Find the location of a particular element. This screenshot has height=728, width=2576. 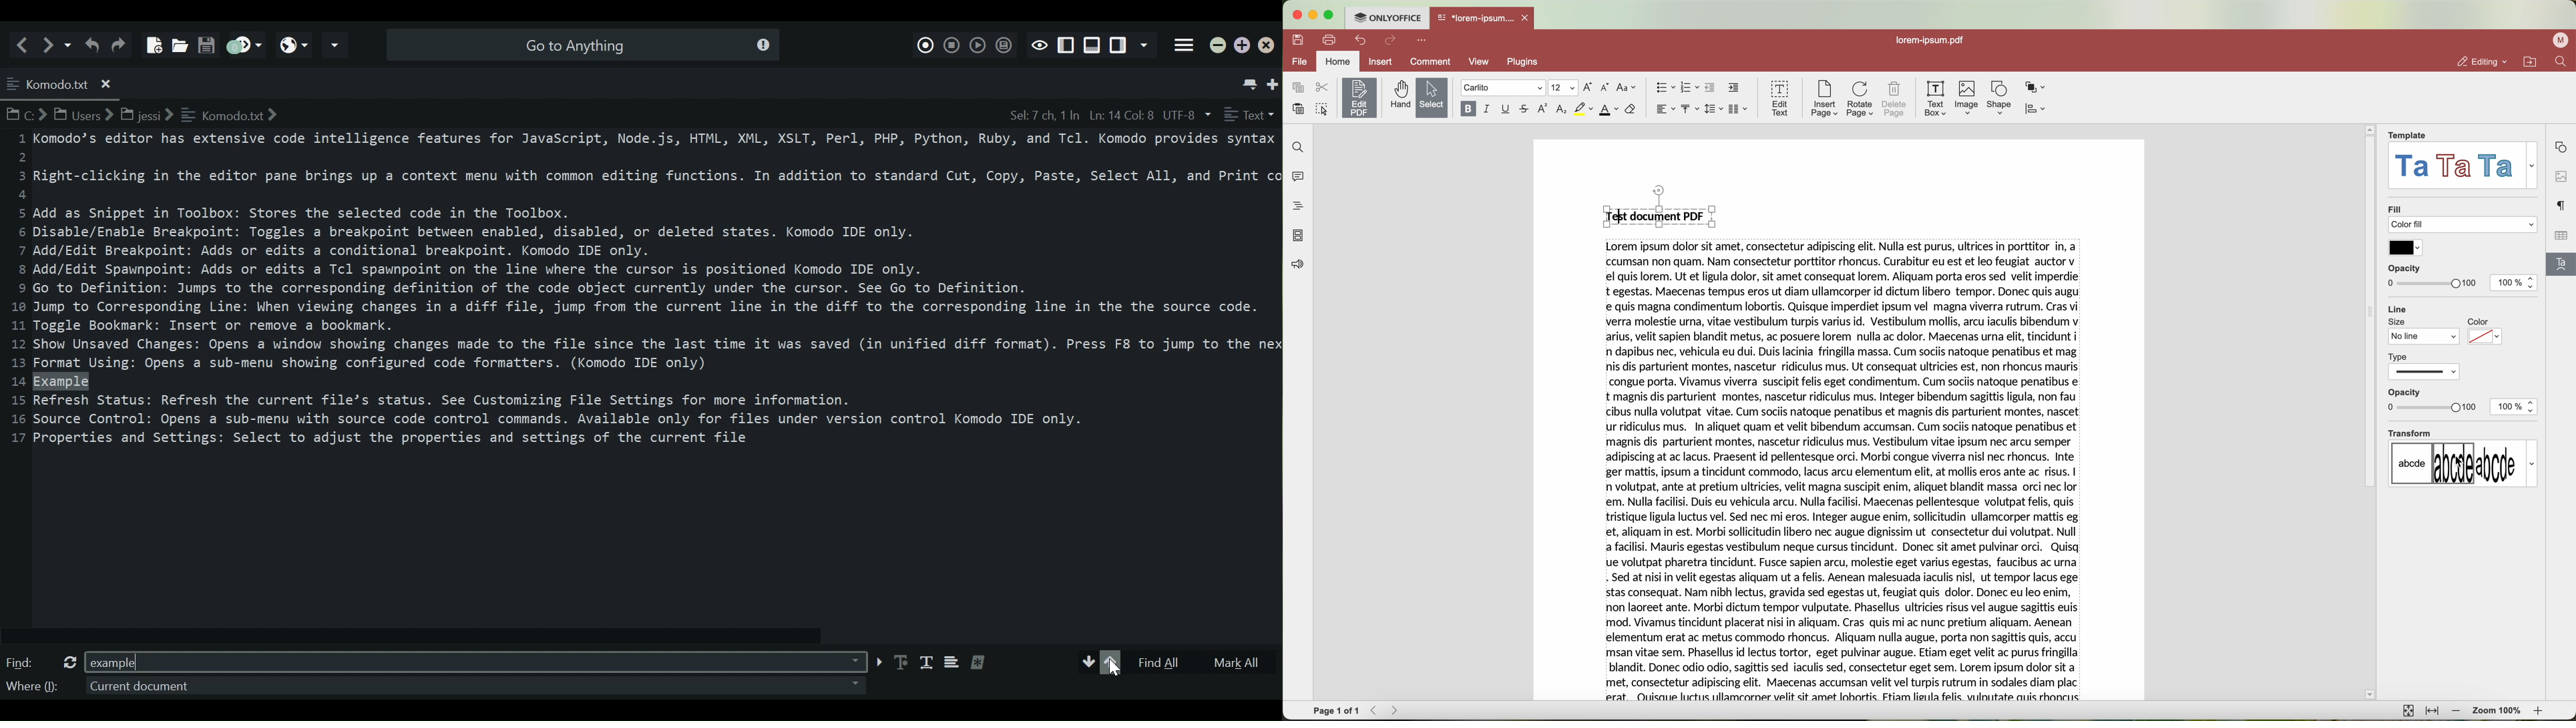

decrease font size is located at coordinates (1607, 87).